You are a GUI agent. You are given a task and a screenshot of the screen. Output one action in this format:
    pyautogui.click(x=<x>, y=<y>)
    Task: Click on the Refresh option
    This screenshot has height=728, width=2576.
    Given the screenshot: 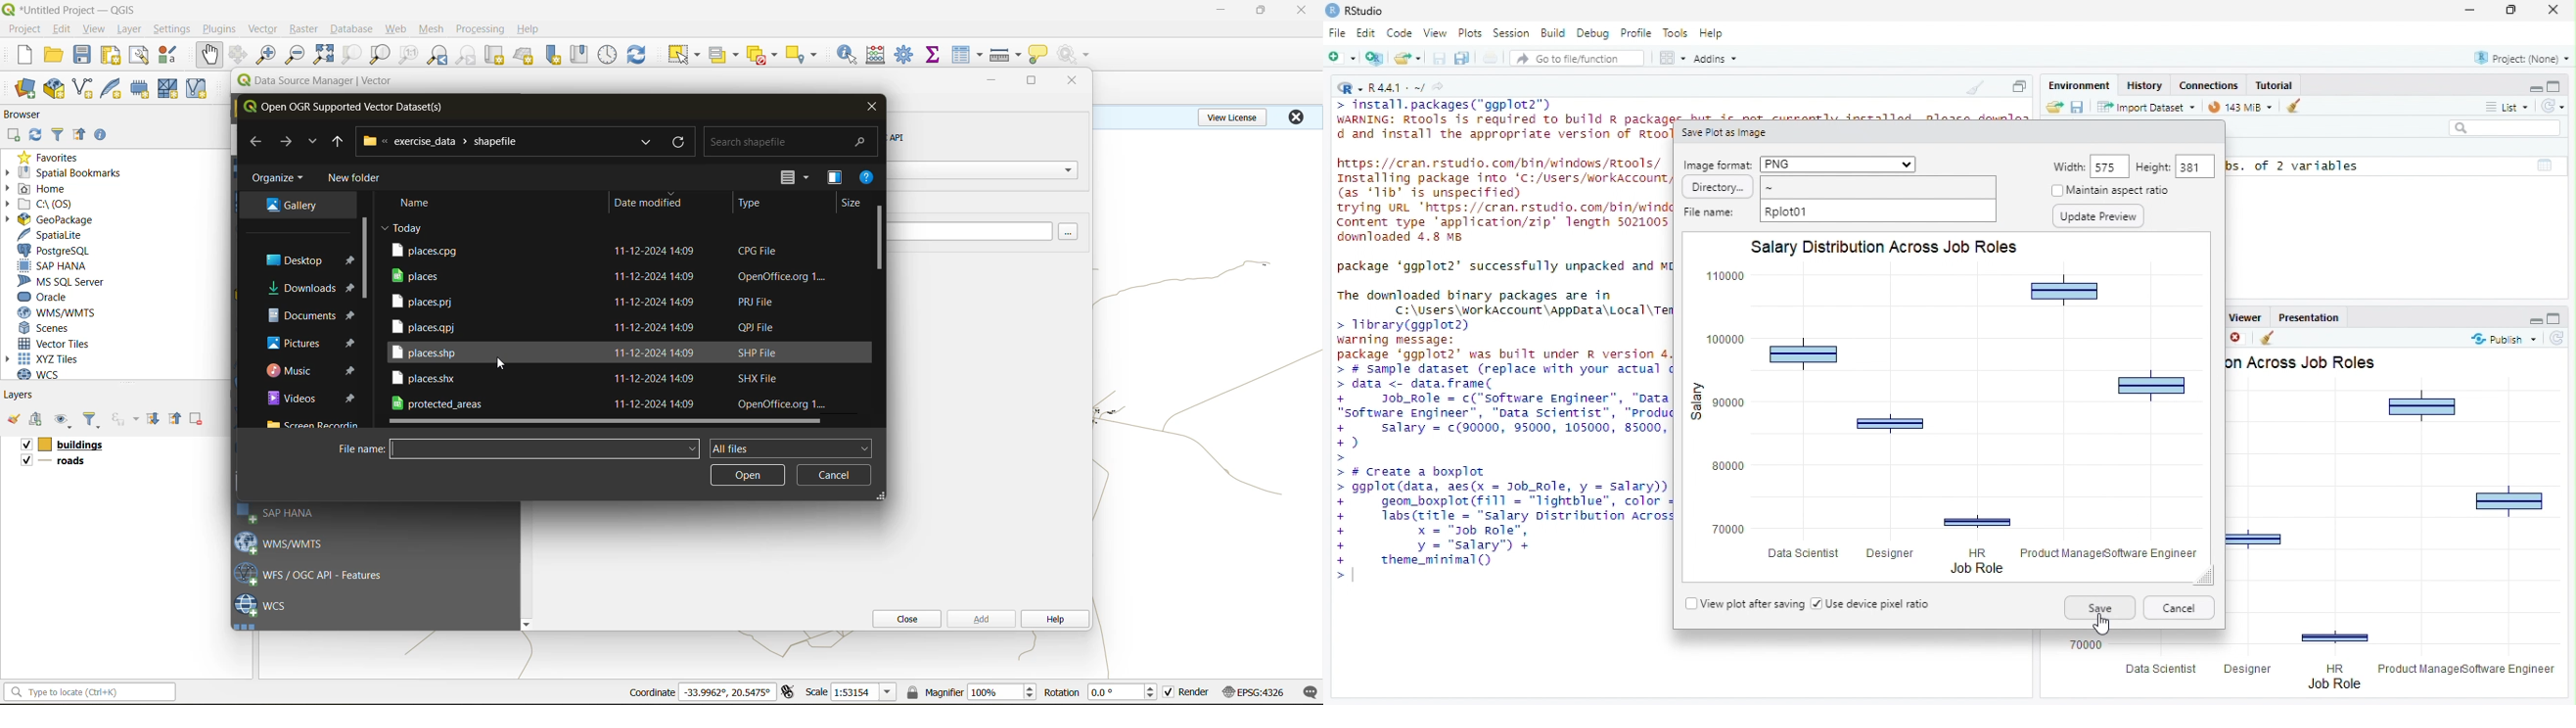 What is the action you would take?
    pyautogui.click(x=2552, y=105)
    